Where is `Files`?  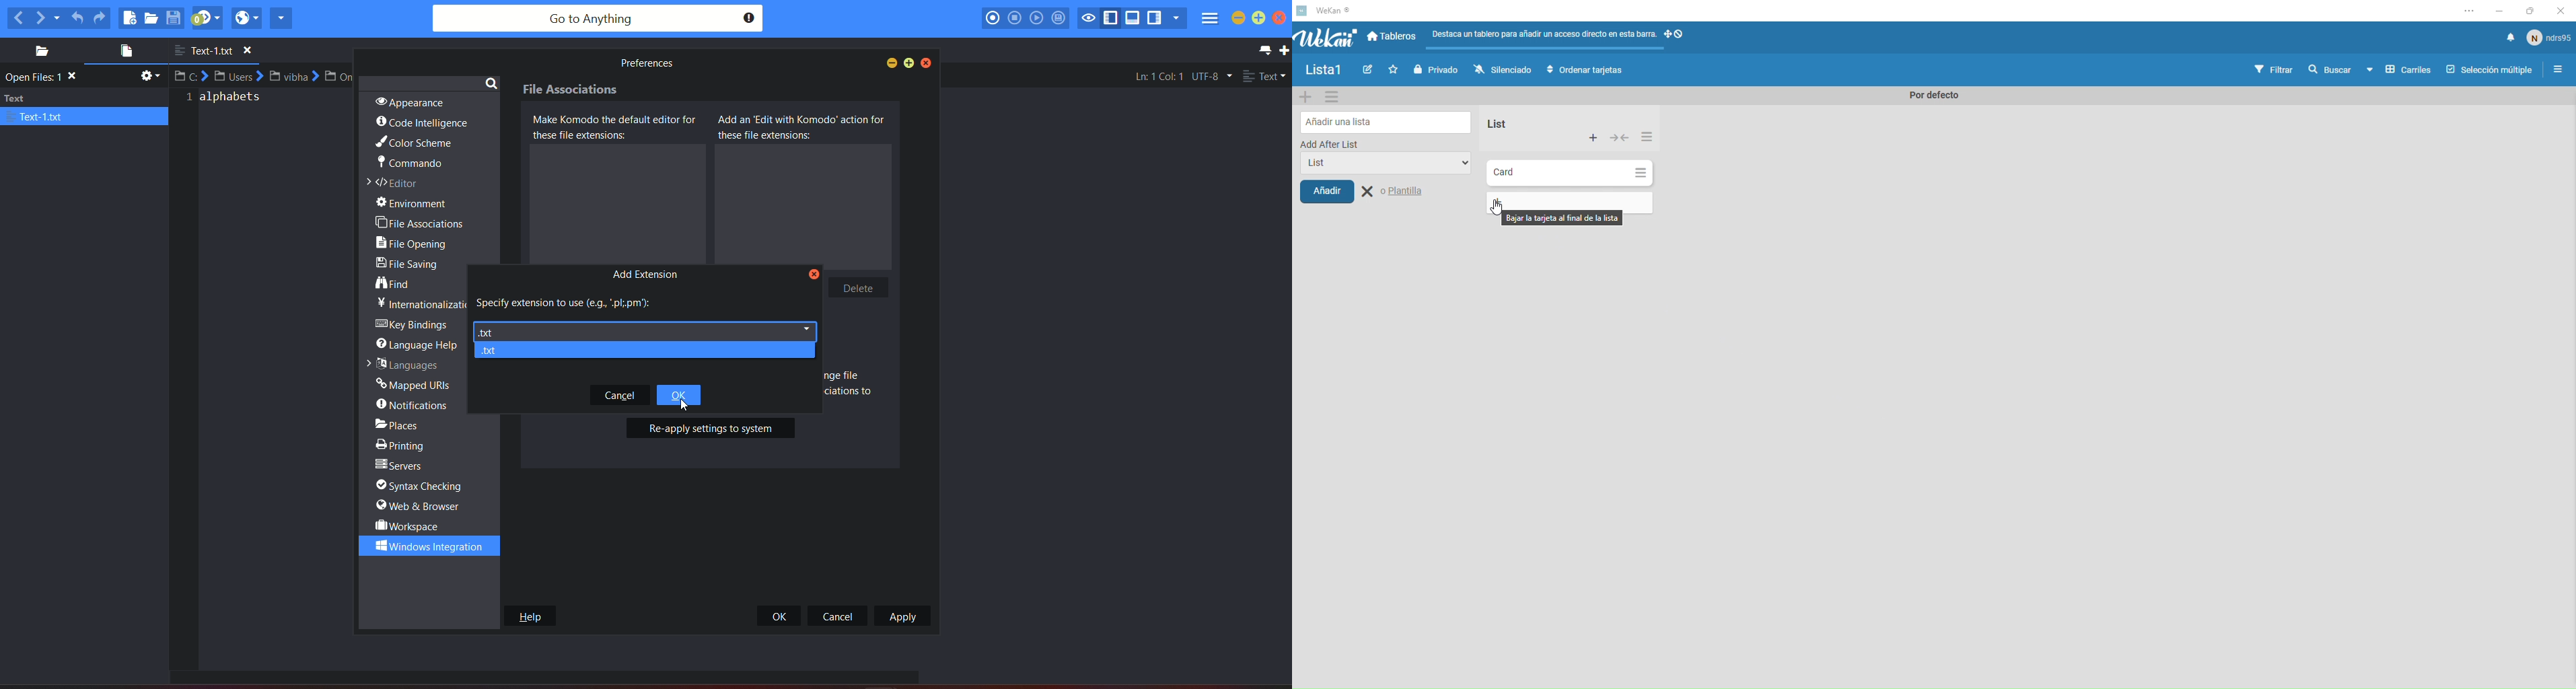
Files is located at coordinates (1545, 37).